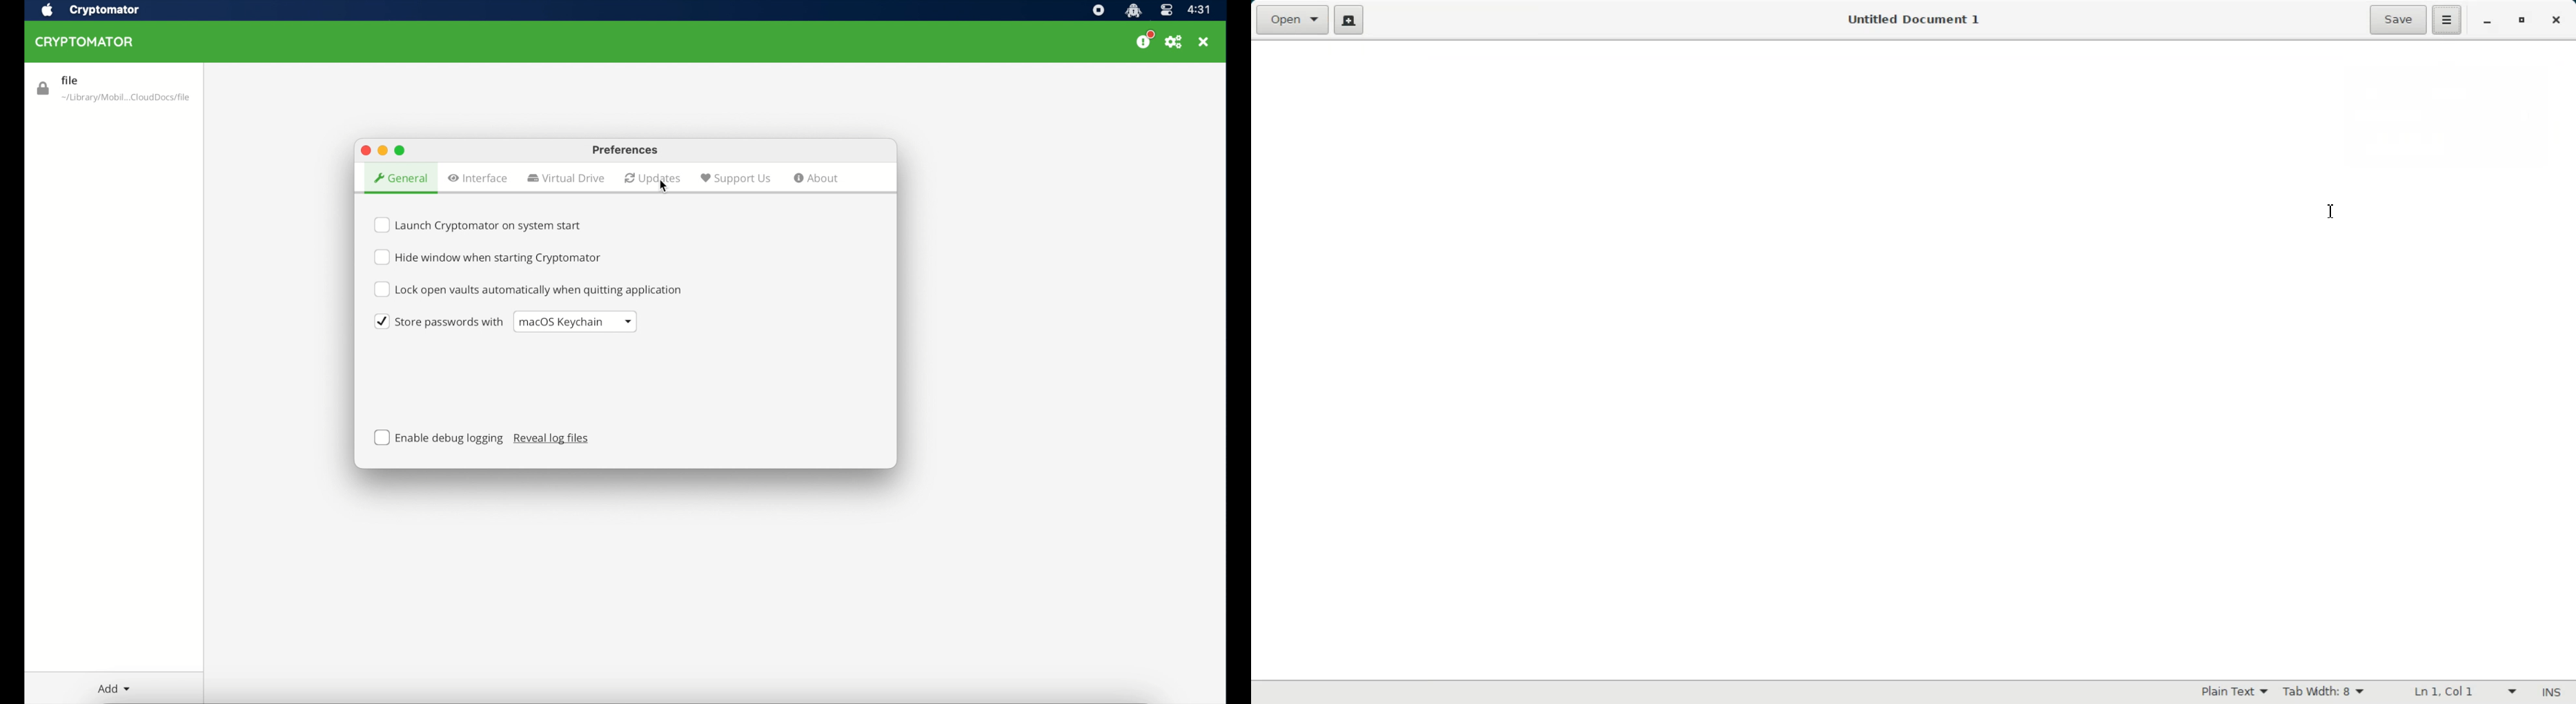  I want to click on general, so click(400, 178).